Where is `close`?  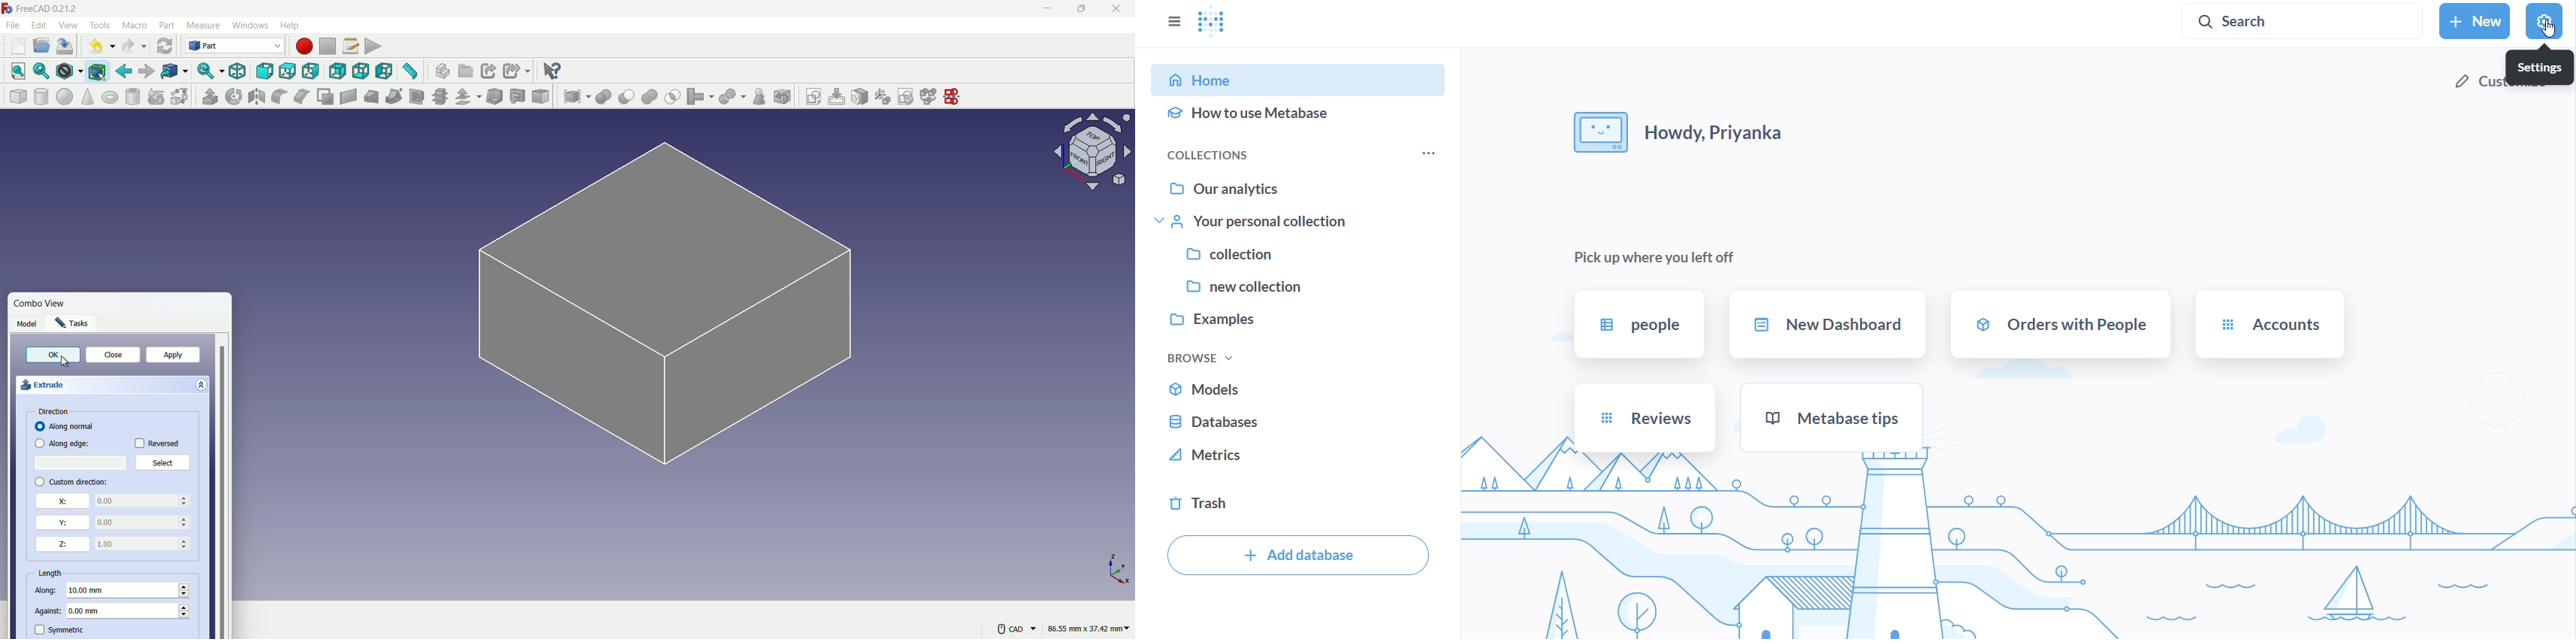
close is located at coordinates (111, 354).